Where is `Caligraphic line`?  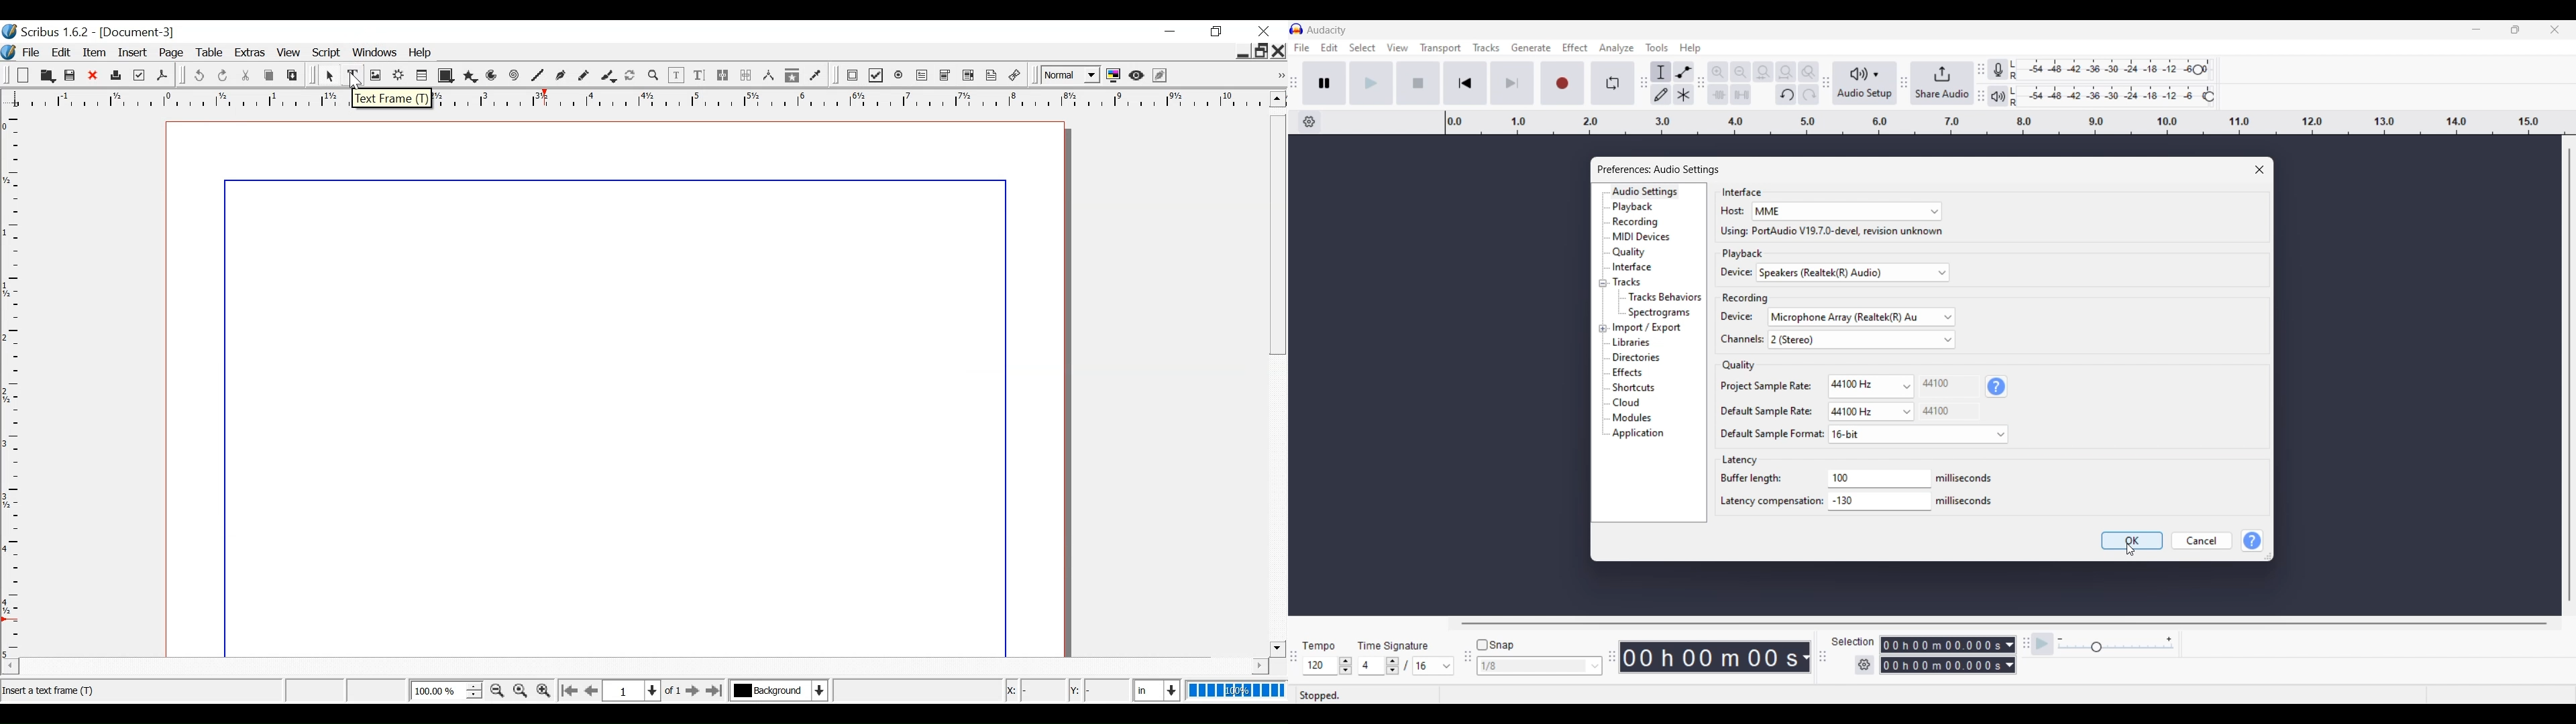
Caligraphic line is located at coordinates (609, 77).